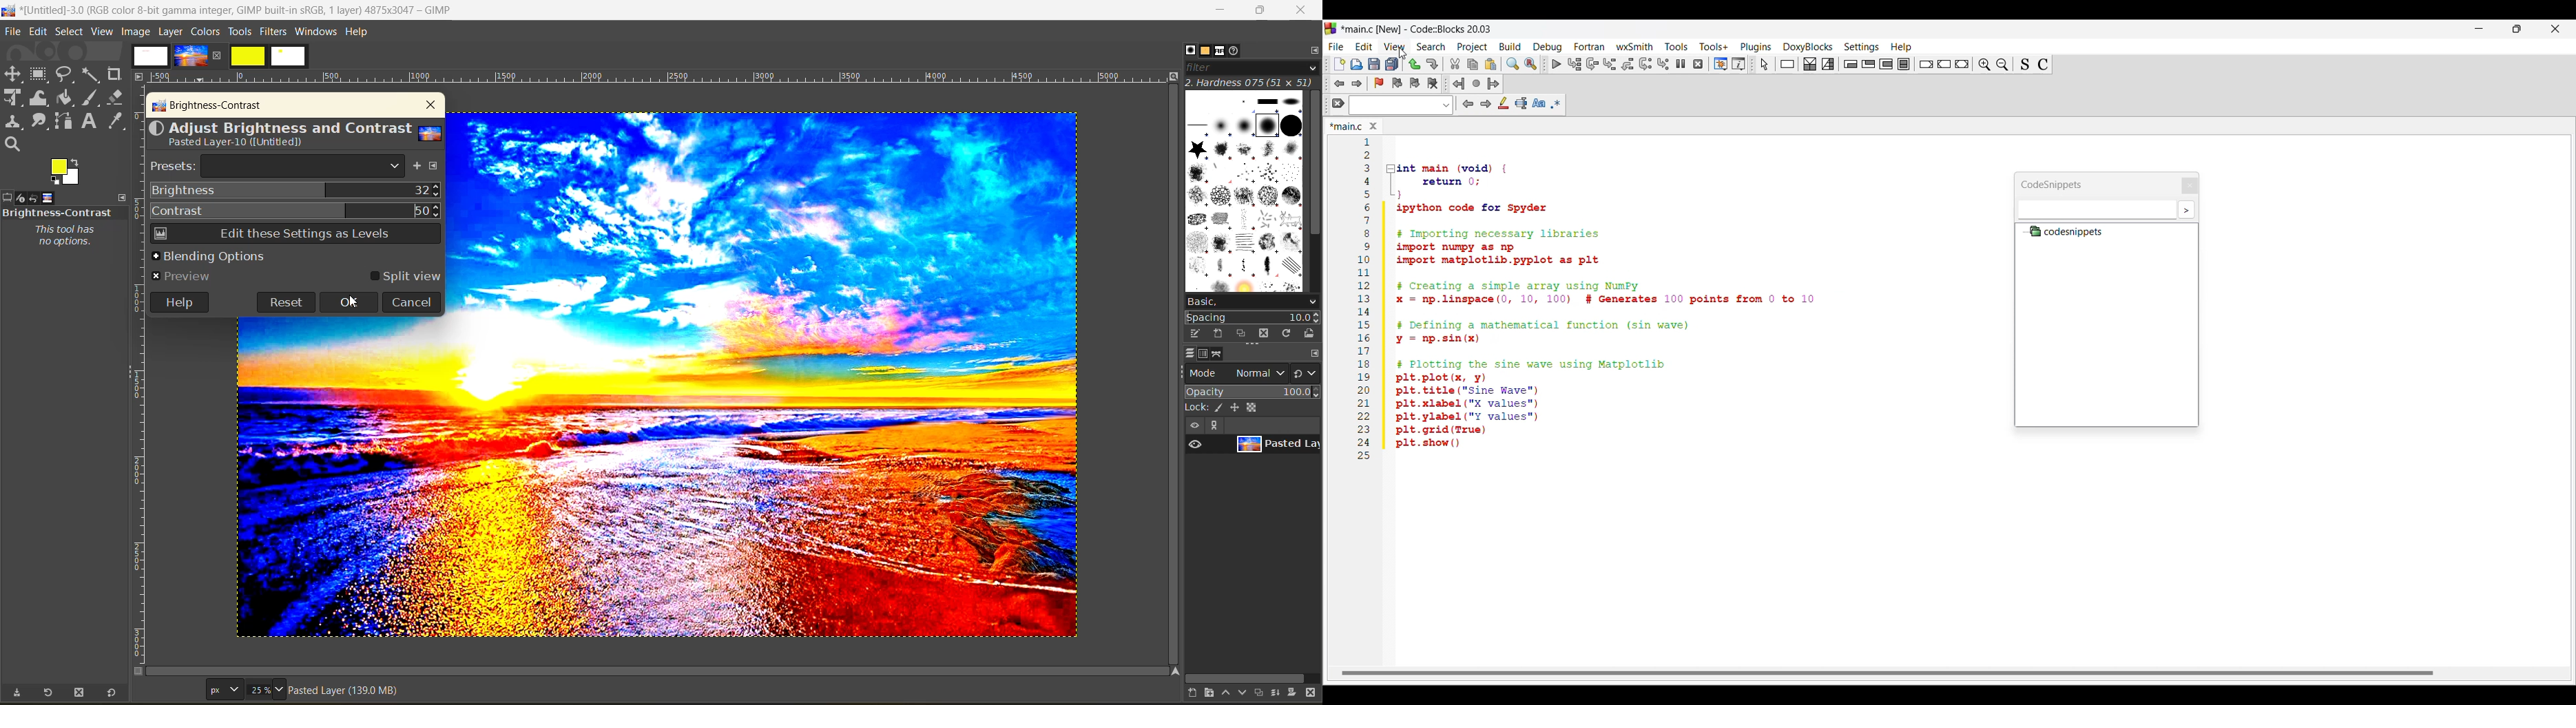 The image size is (2576, 728). Describe the element at coordinates (2556, 29) in the screenshot. I see `Close interface` at that location.